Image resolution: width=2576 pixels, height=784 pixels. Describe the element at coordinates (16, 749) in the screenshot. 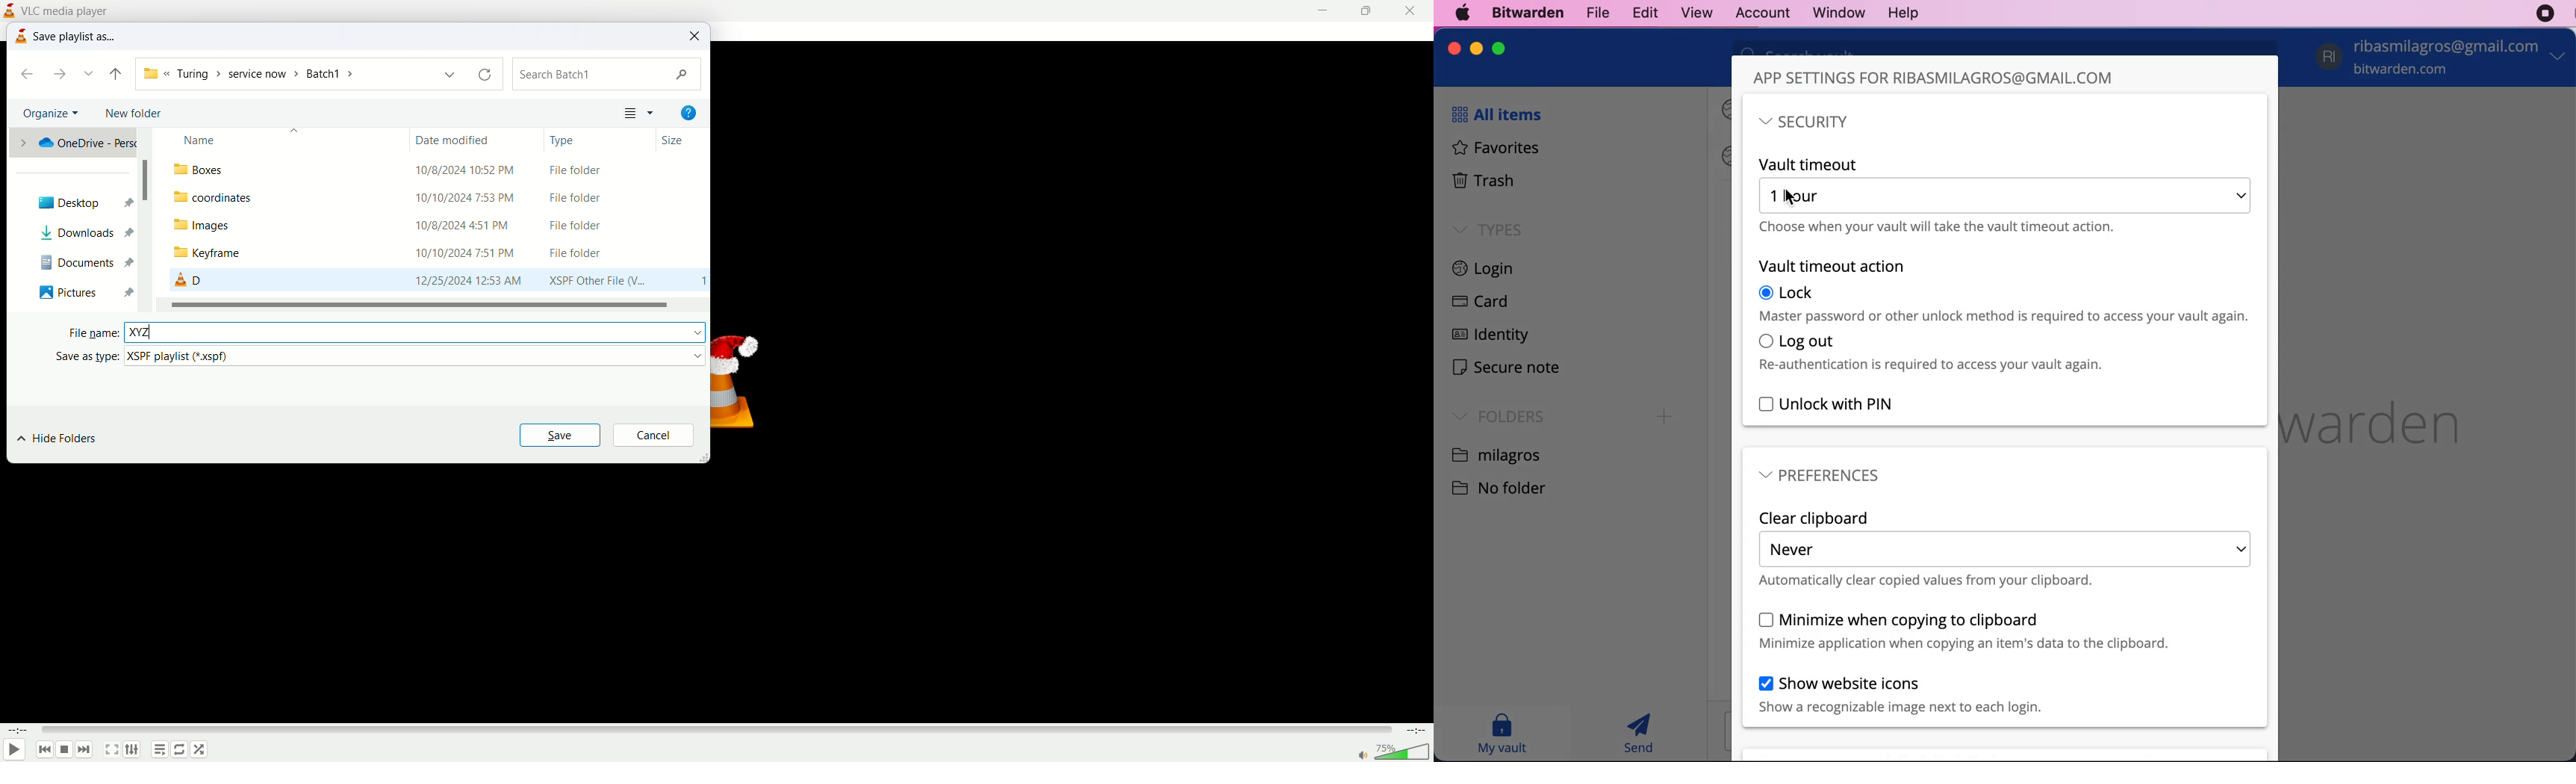

I see `play` at that location.